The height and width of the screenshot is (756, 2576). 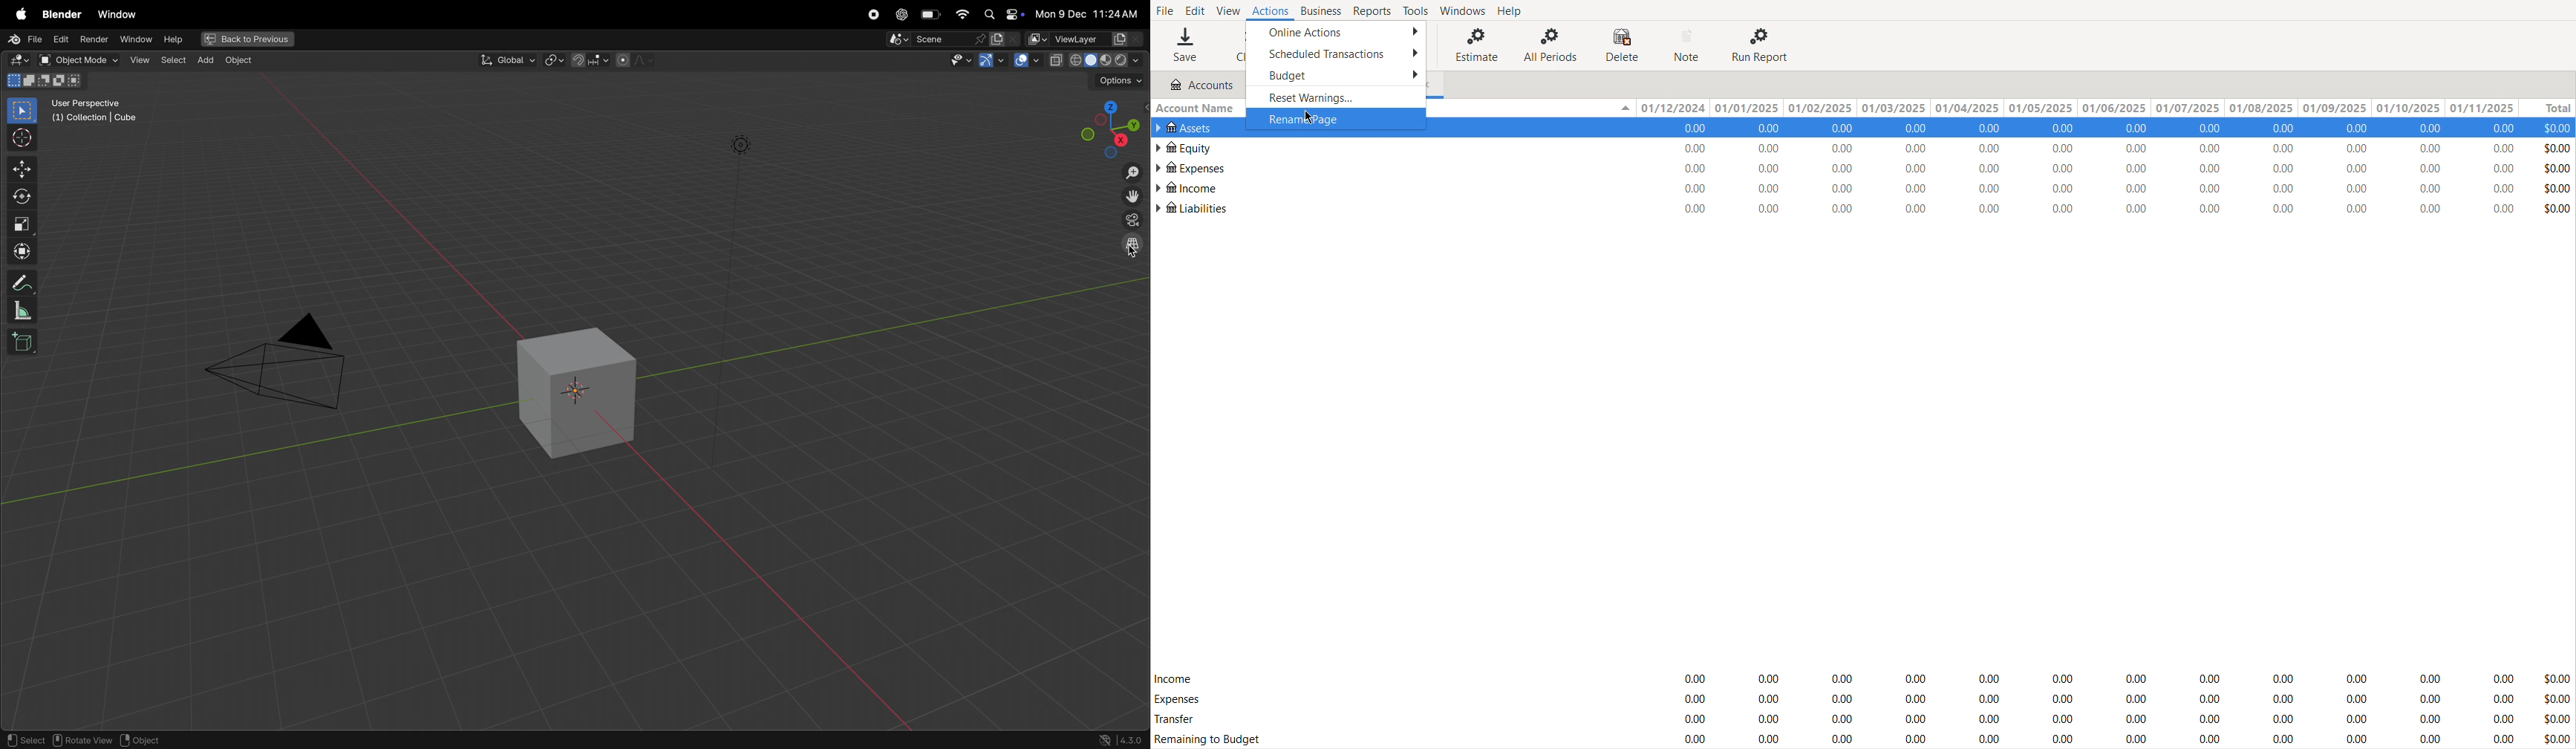 I want to click on blender, so click(x=63, y=12).